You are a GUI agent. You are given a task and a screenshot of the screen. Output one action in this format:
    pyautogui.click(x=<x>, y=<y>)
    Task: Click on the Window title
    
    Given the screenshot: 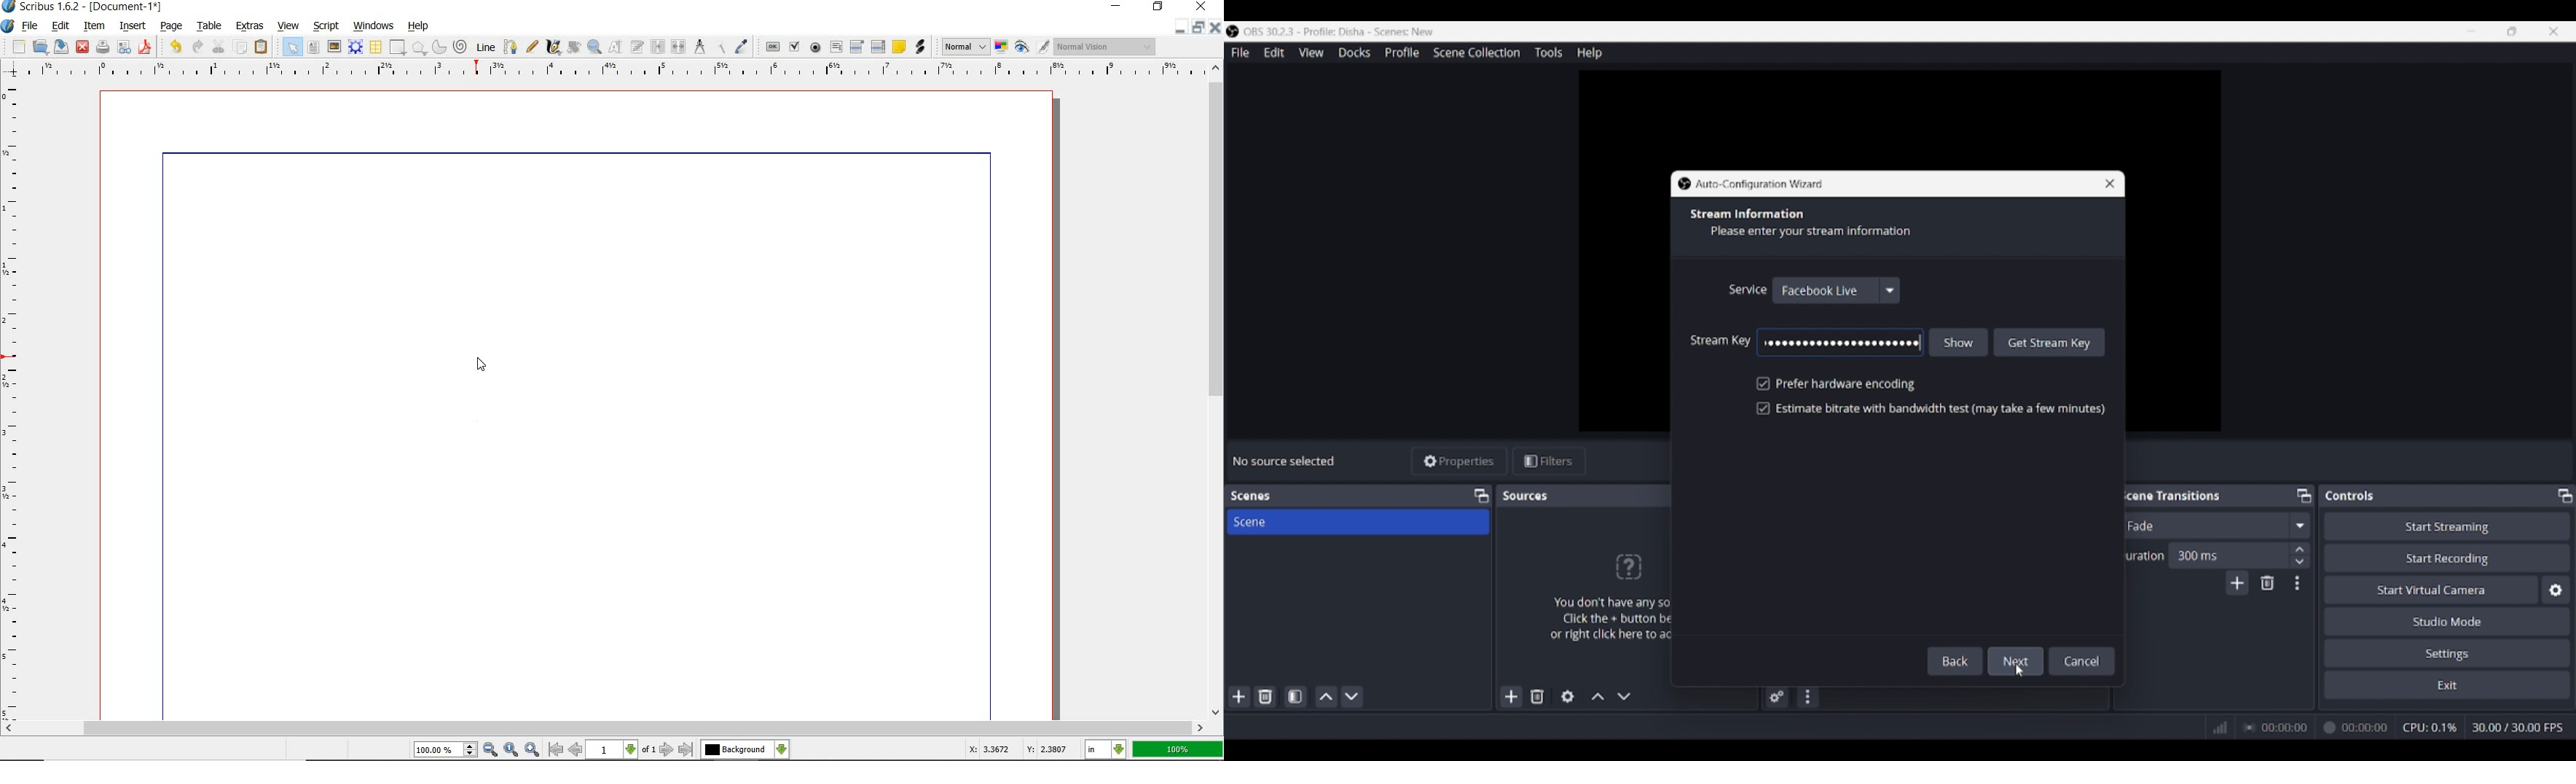 What is the action you would take?
    pyautogui.click(x=1760, y=185)
    